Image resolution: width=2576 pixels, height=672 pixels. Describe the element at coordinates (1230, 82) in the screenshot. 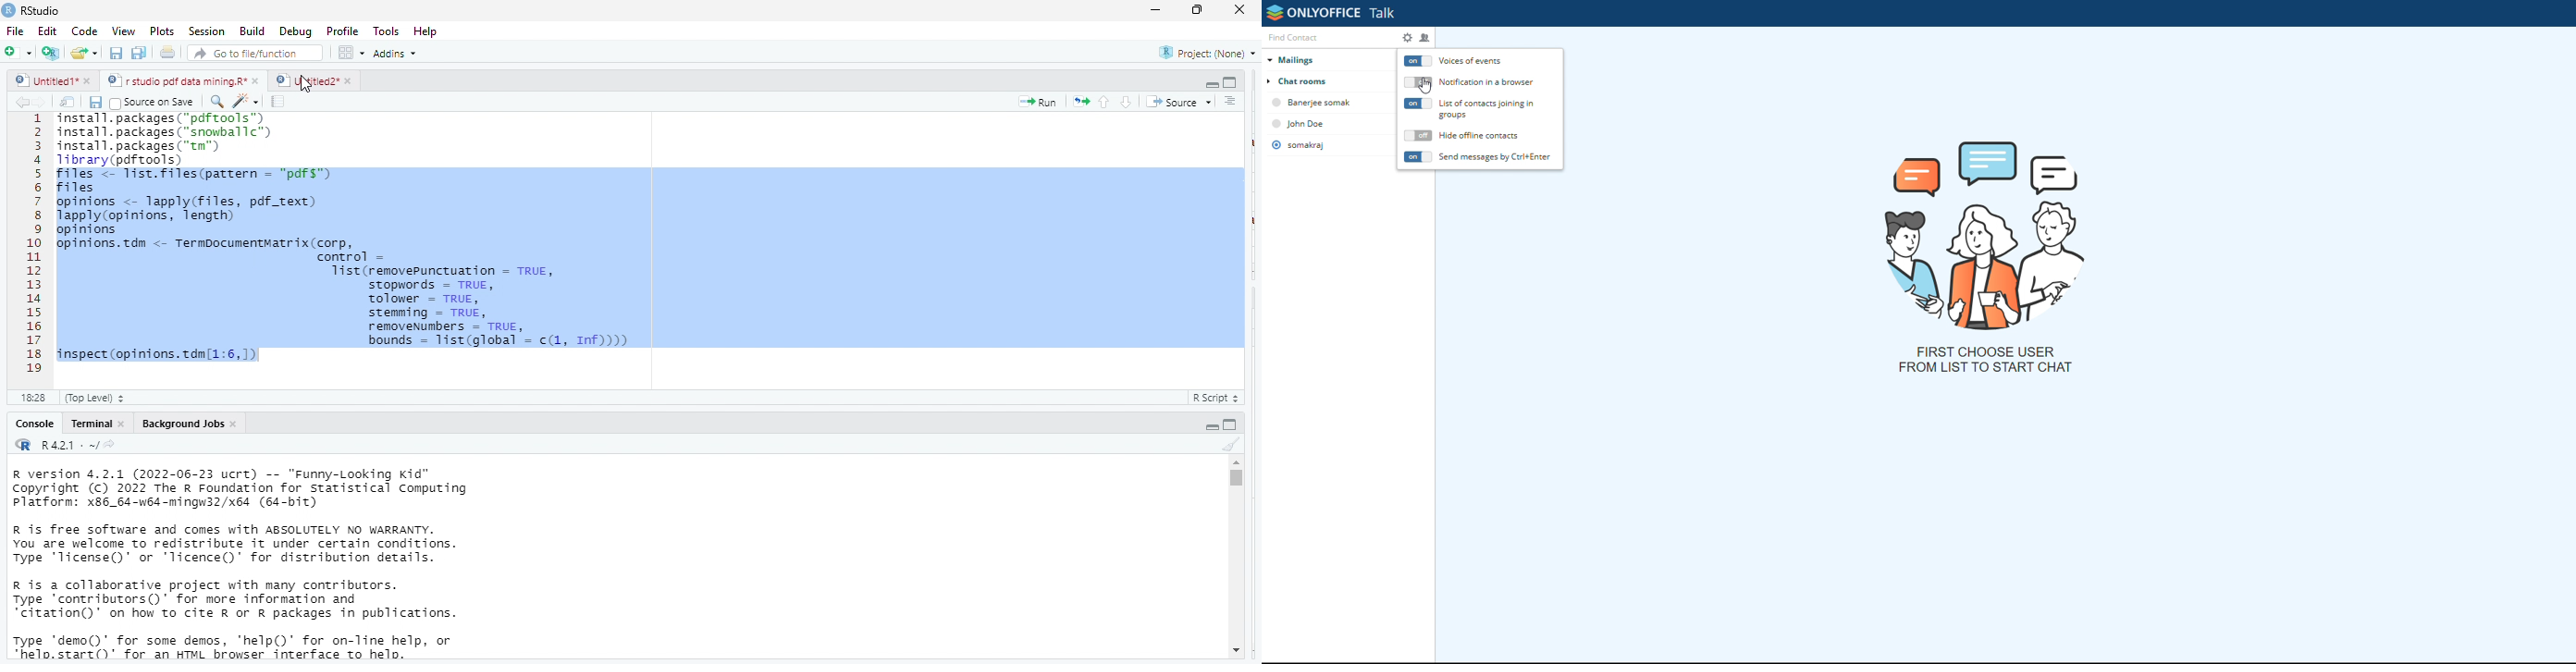

I see `hide console` at that location.